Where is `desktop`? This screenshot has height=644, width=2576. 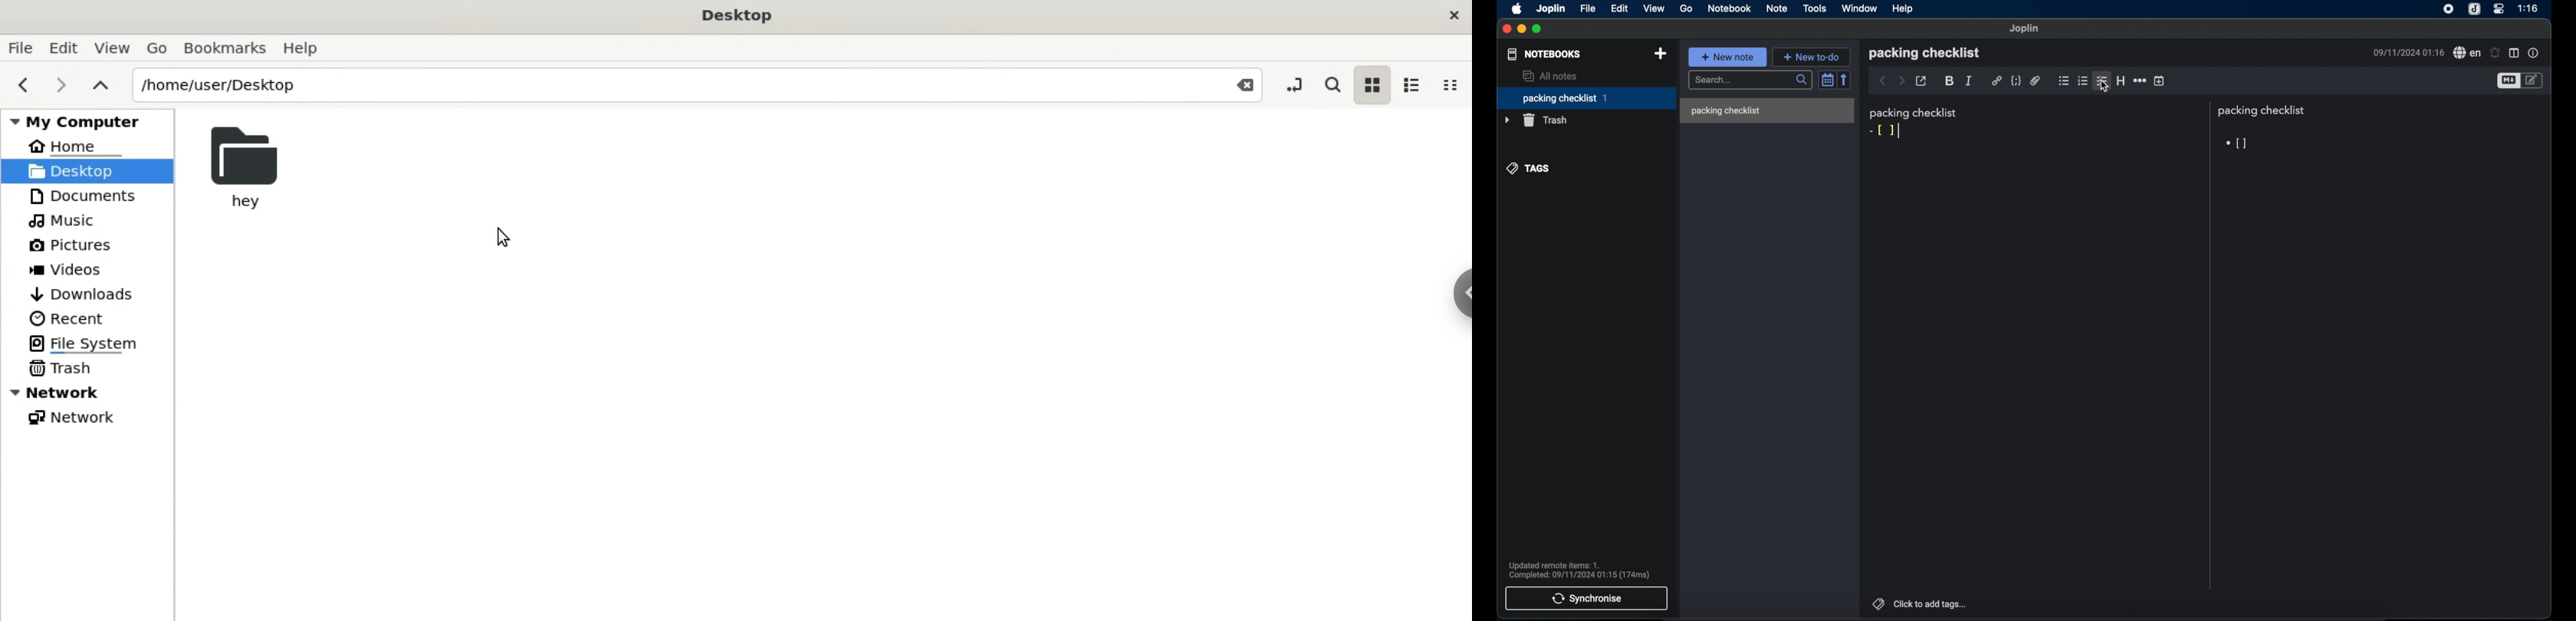
desktop is located at coordinates (87, 171).